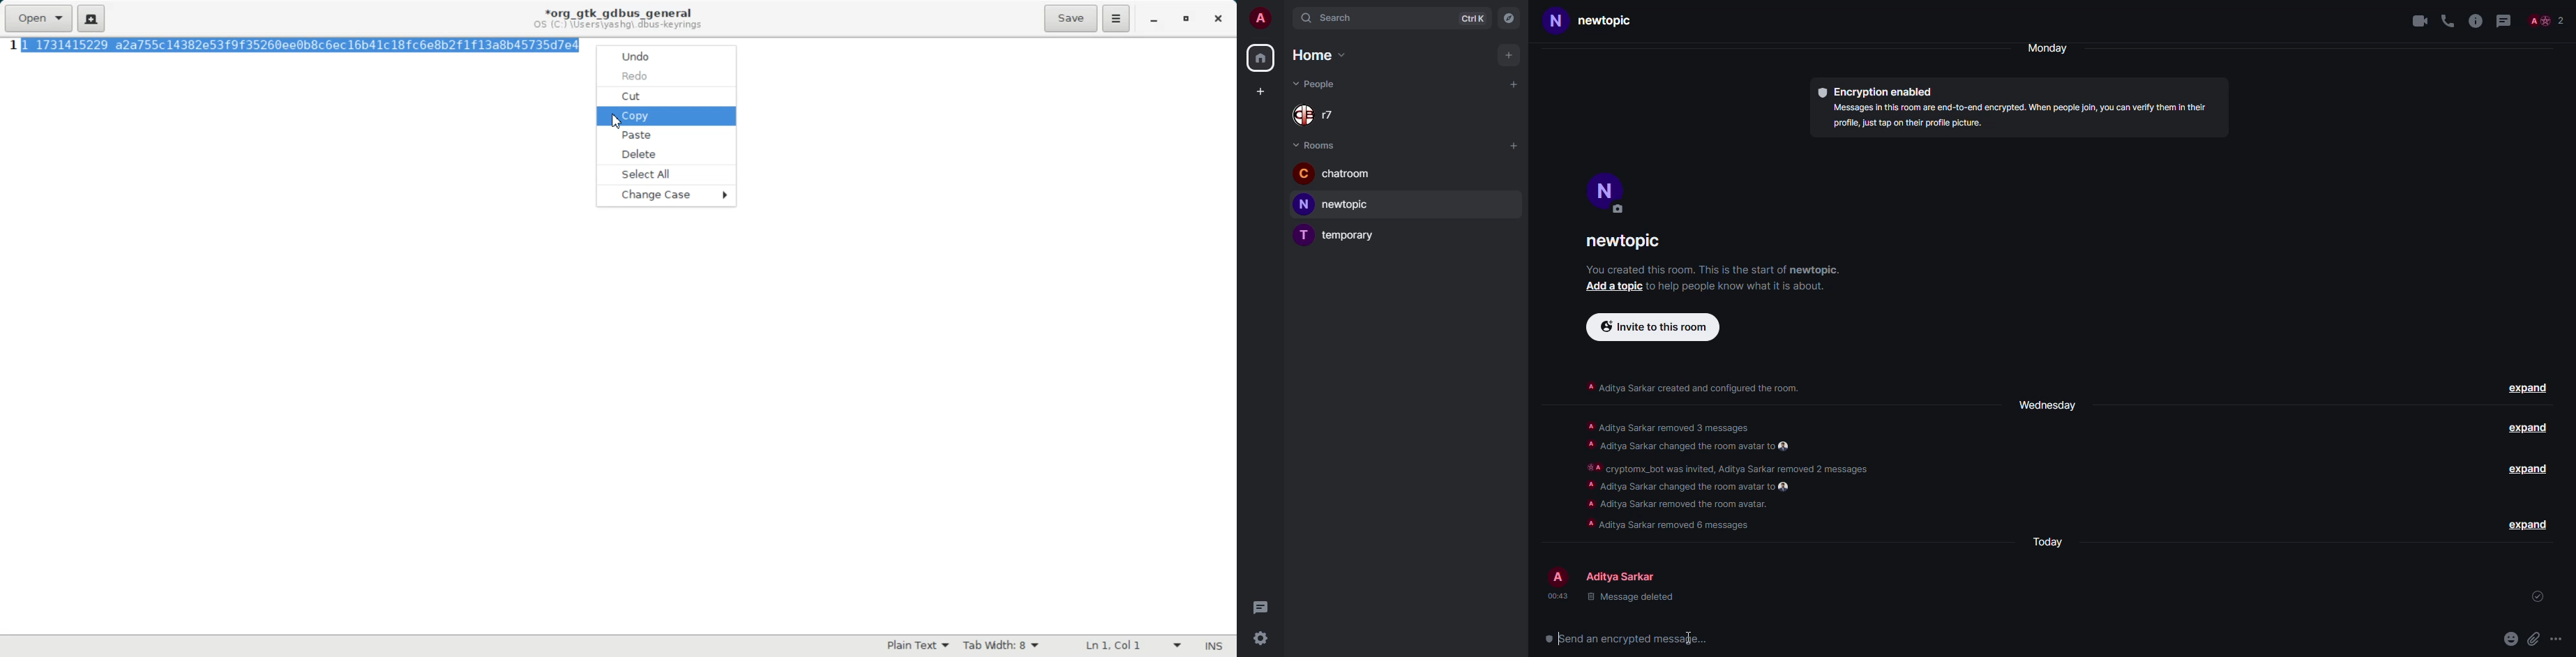 Image resolution: width=2576 pixels, height=672 pixels. Describe the element at coordinates (1601, 21) in the screenshot. I see `room` at that location.